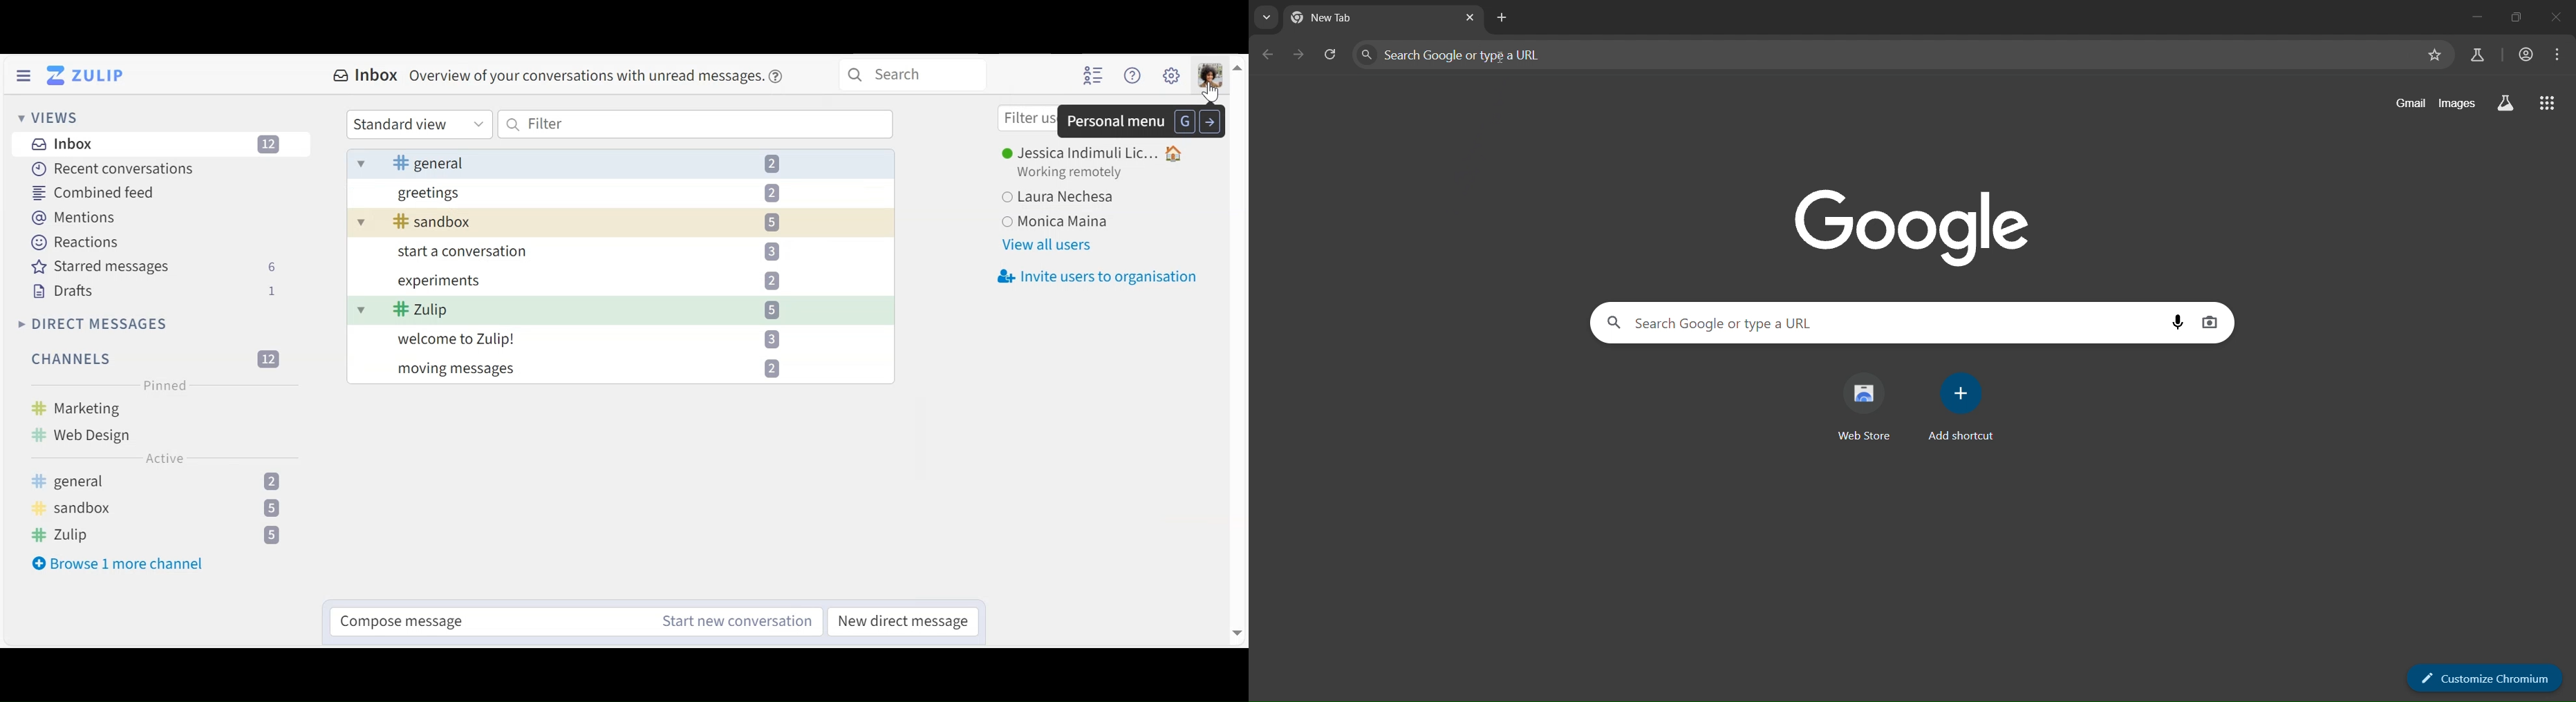  I want to click on Inbox, so click(563, 79).